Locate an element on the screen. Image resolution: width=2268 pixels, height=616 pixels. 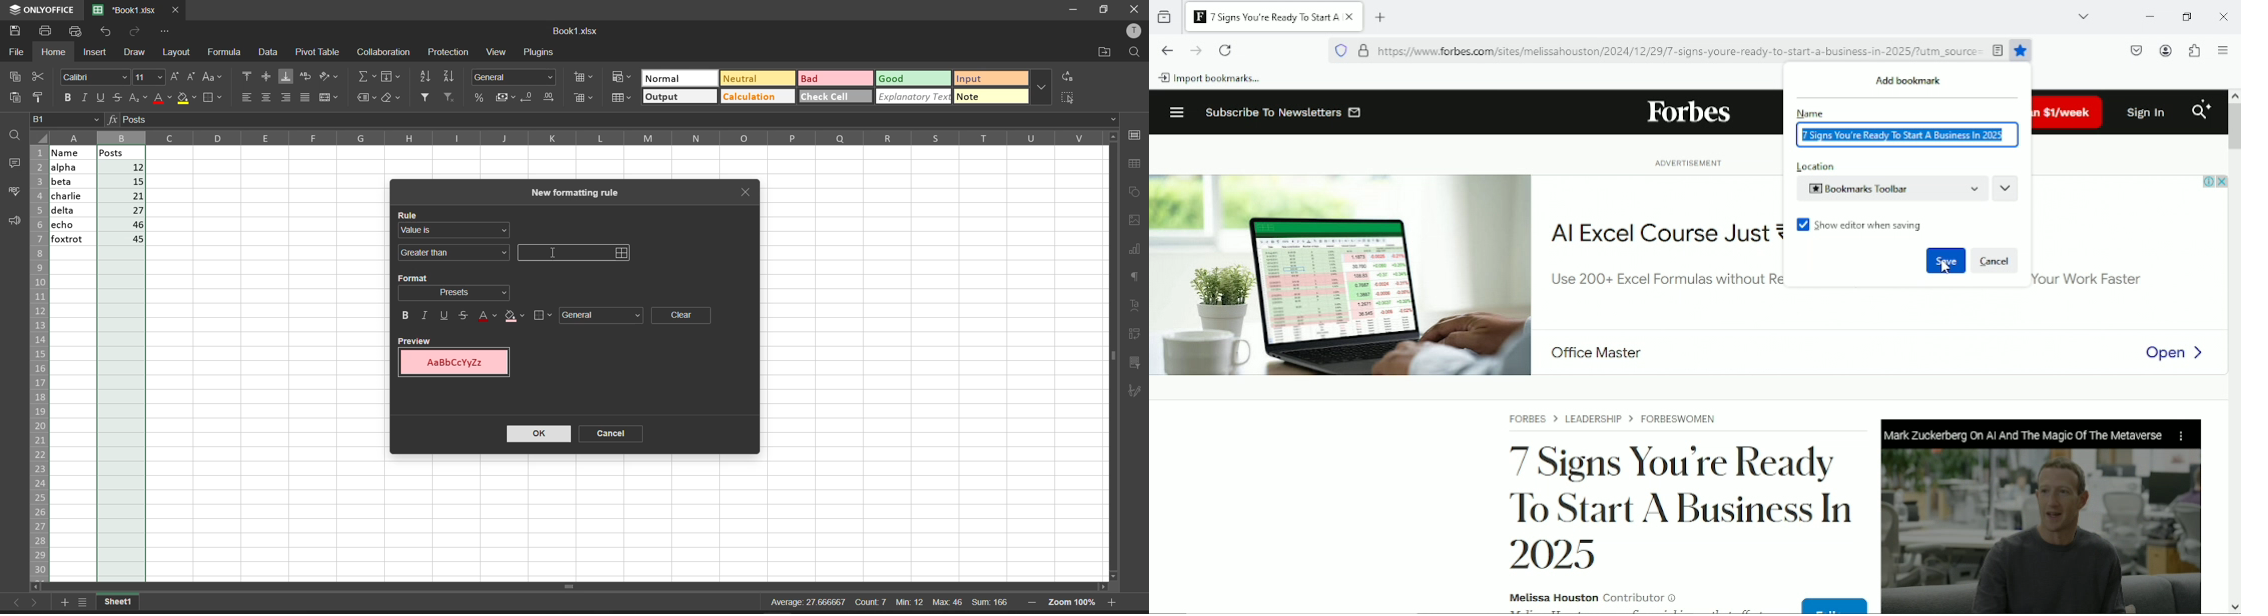
fill color is located at coordinates (187, 99).